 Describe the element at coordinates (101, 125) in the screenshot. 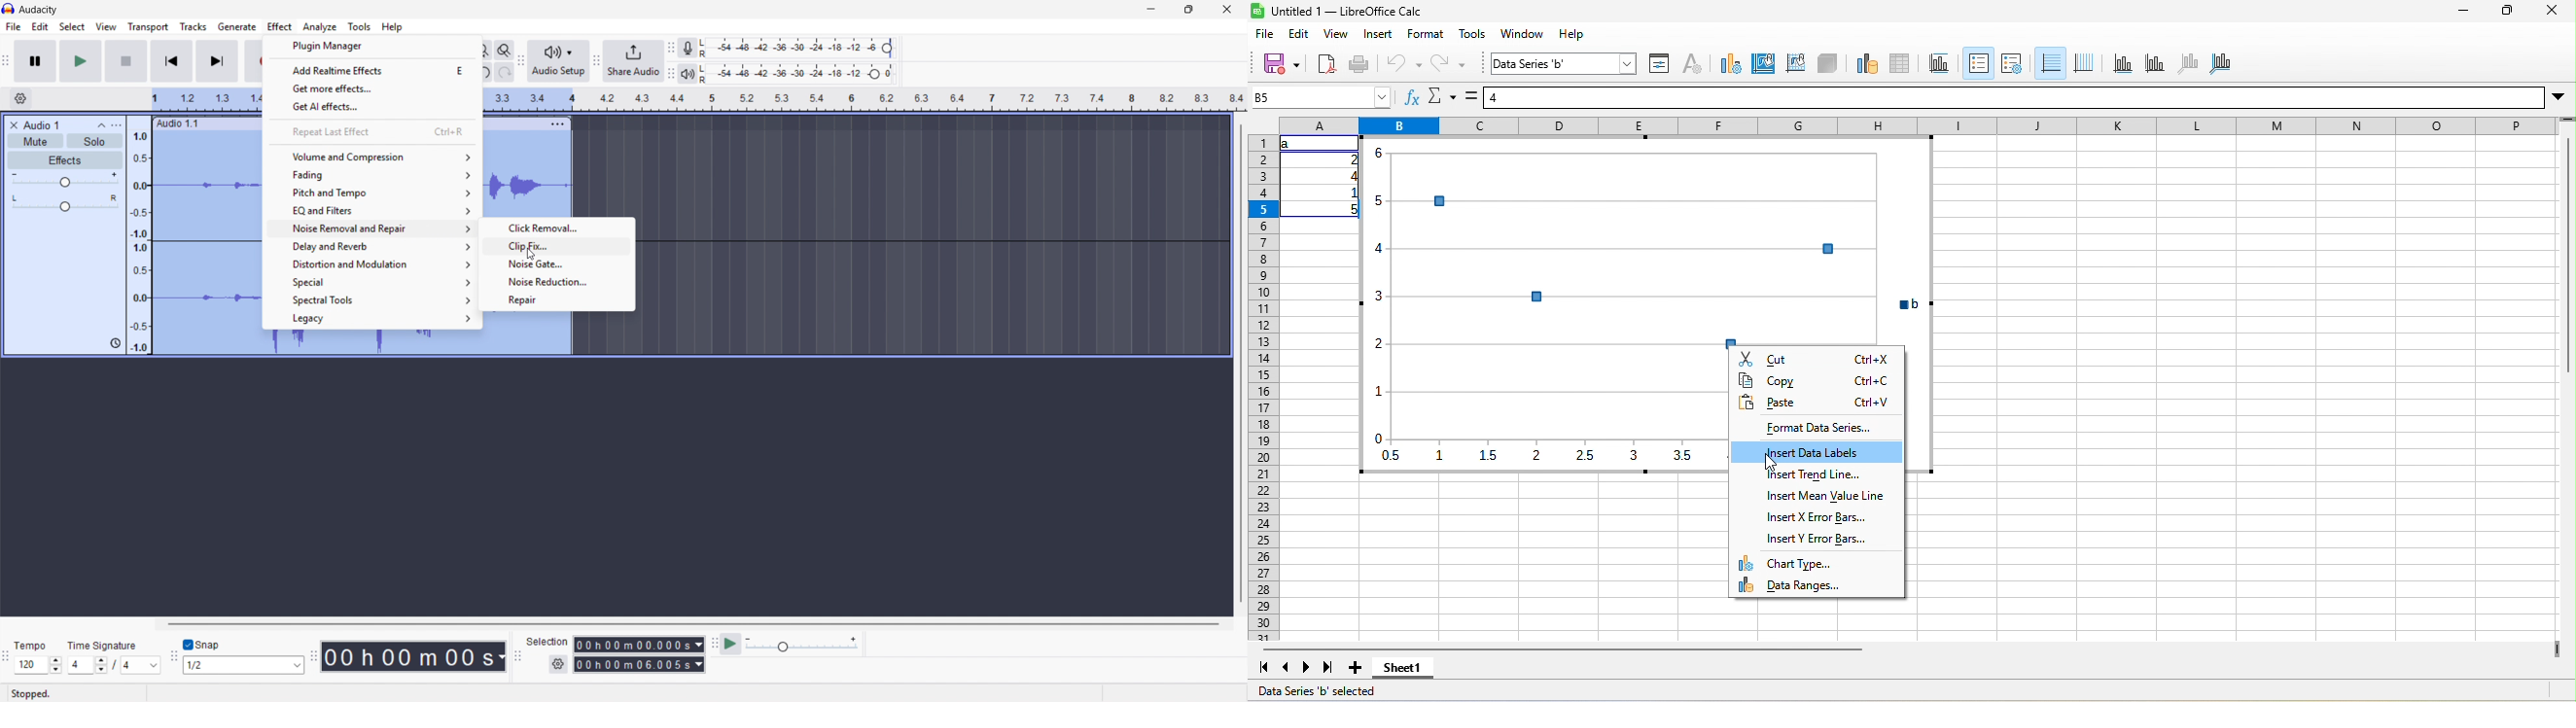

I see `Collapse ` at that location.